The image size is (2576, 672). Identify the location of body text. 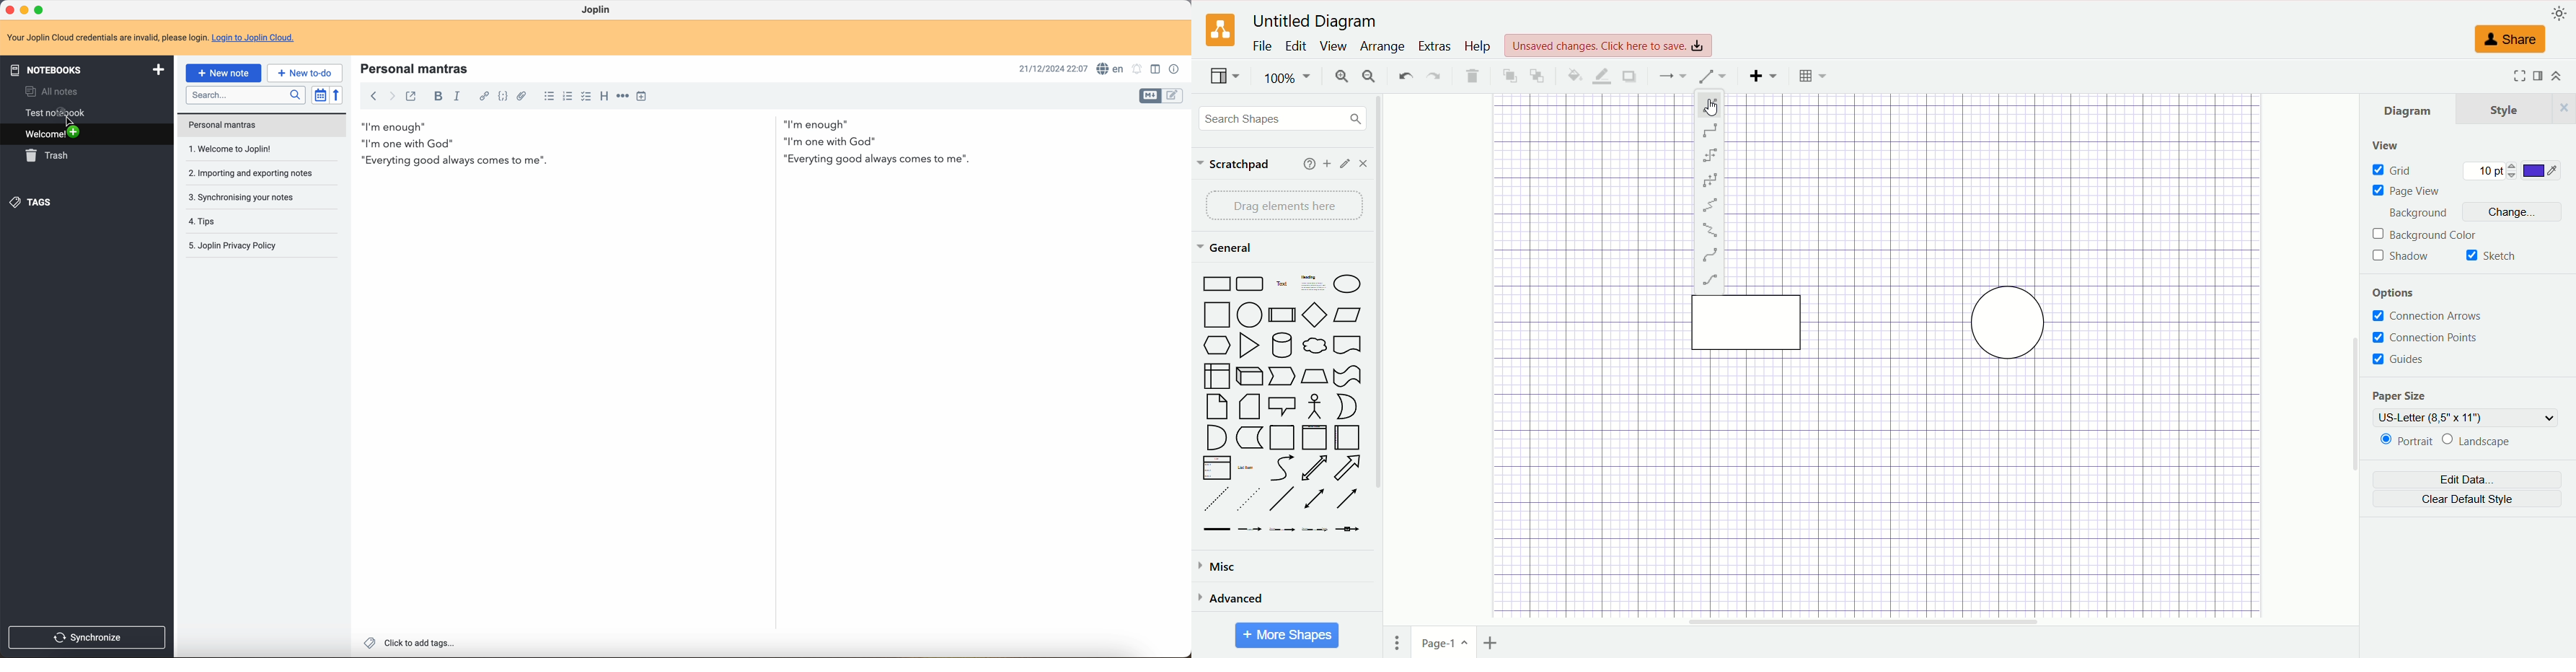
(670, 143).